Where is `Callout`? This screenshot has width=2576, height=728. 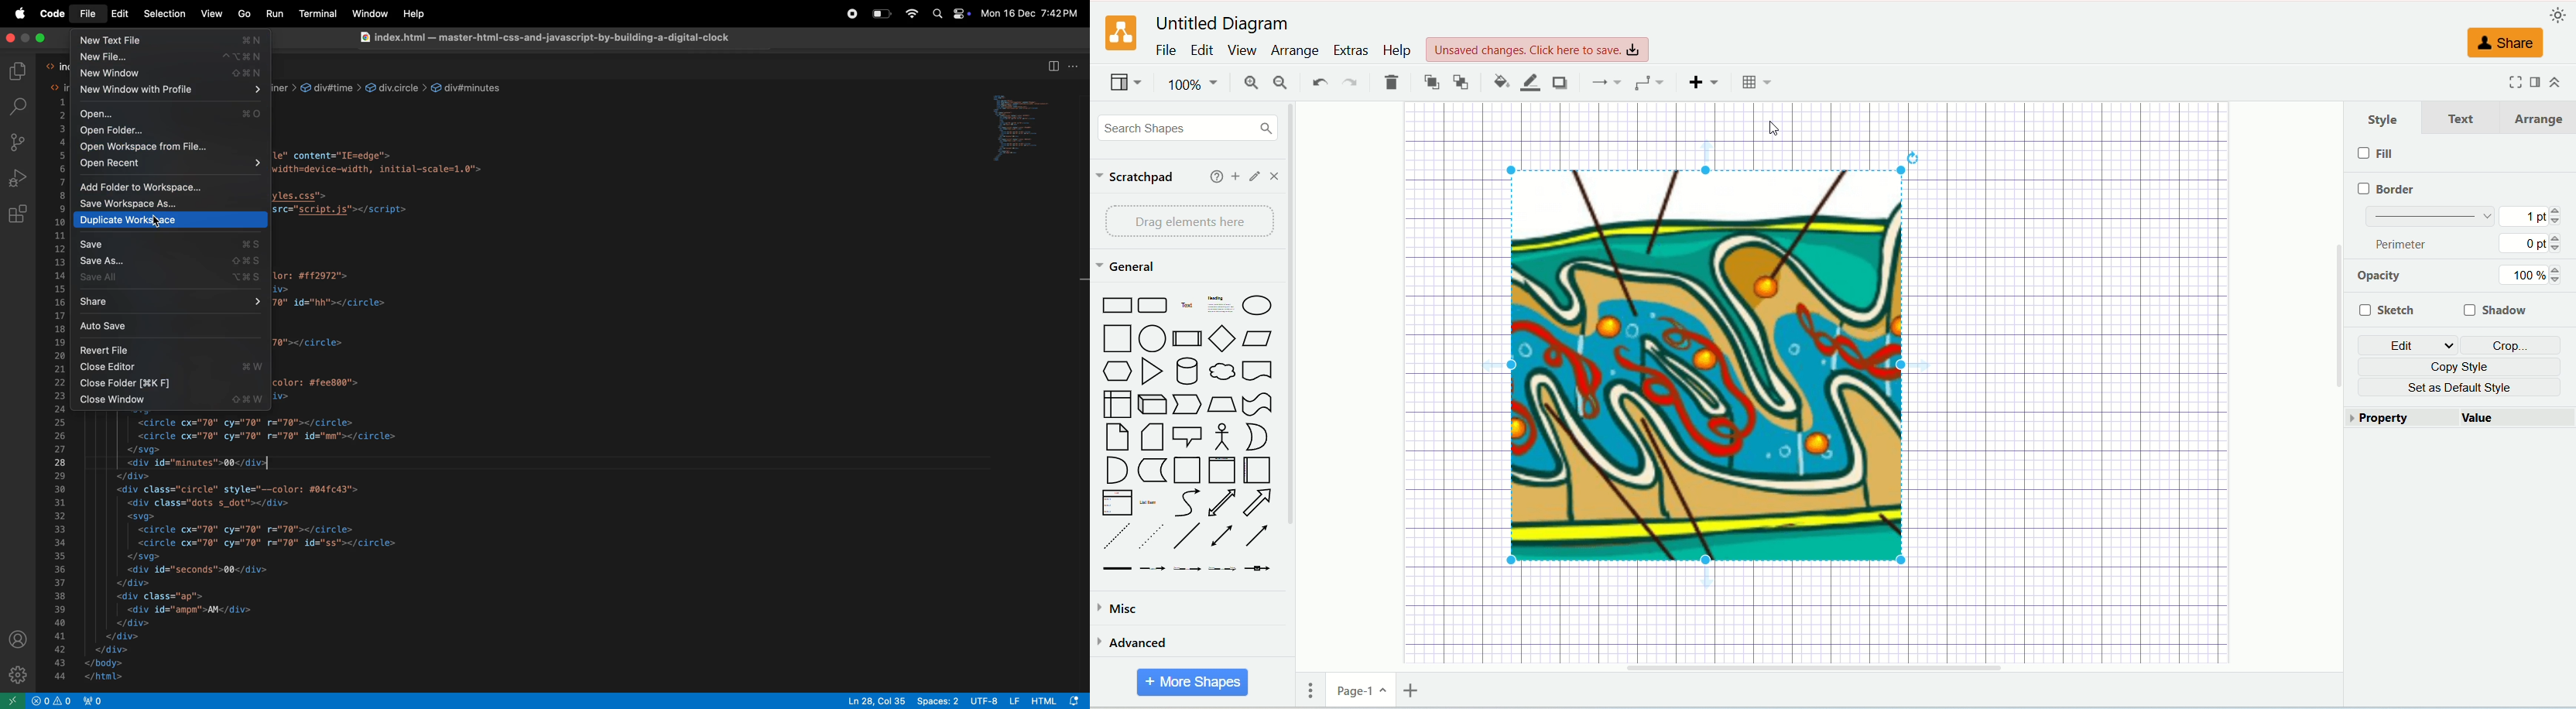 Callout is located at coordinates (1187, 439).